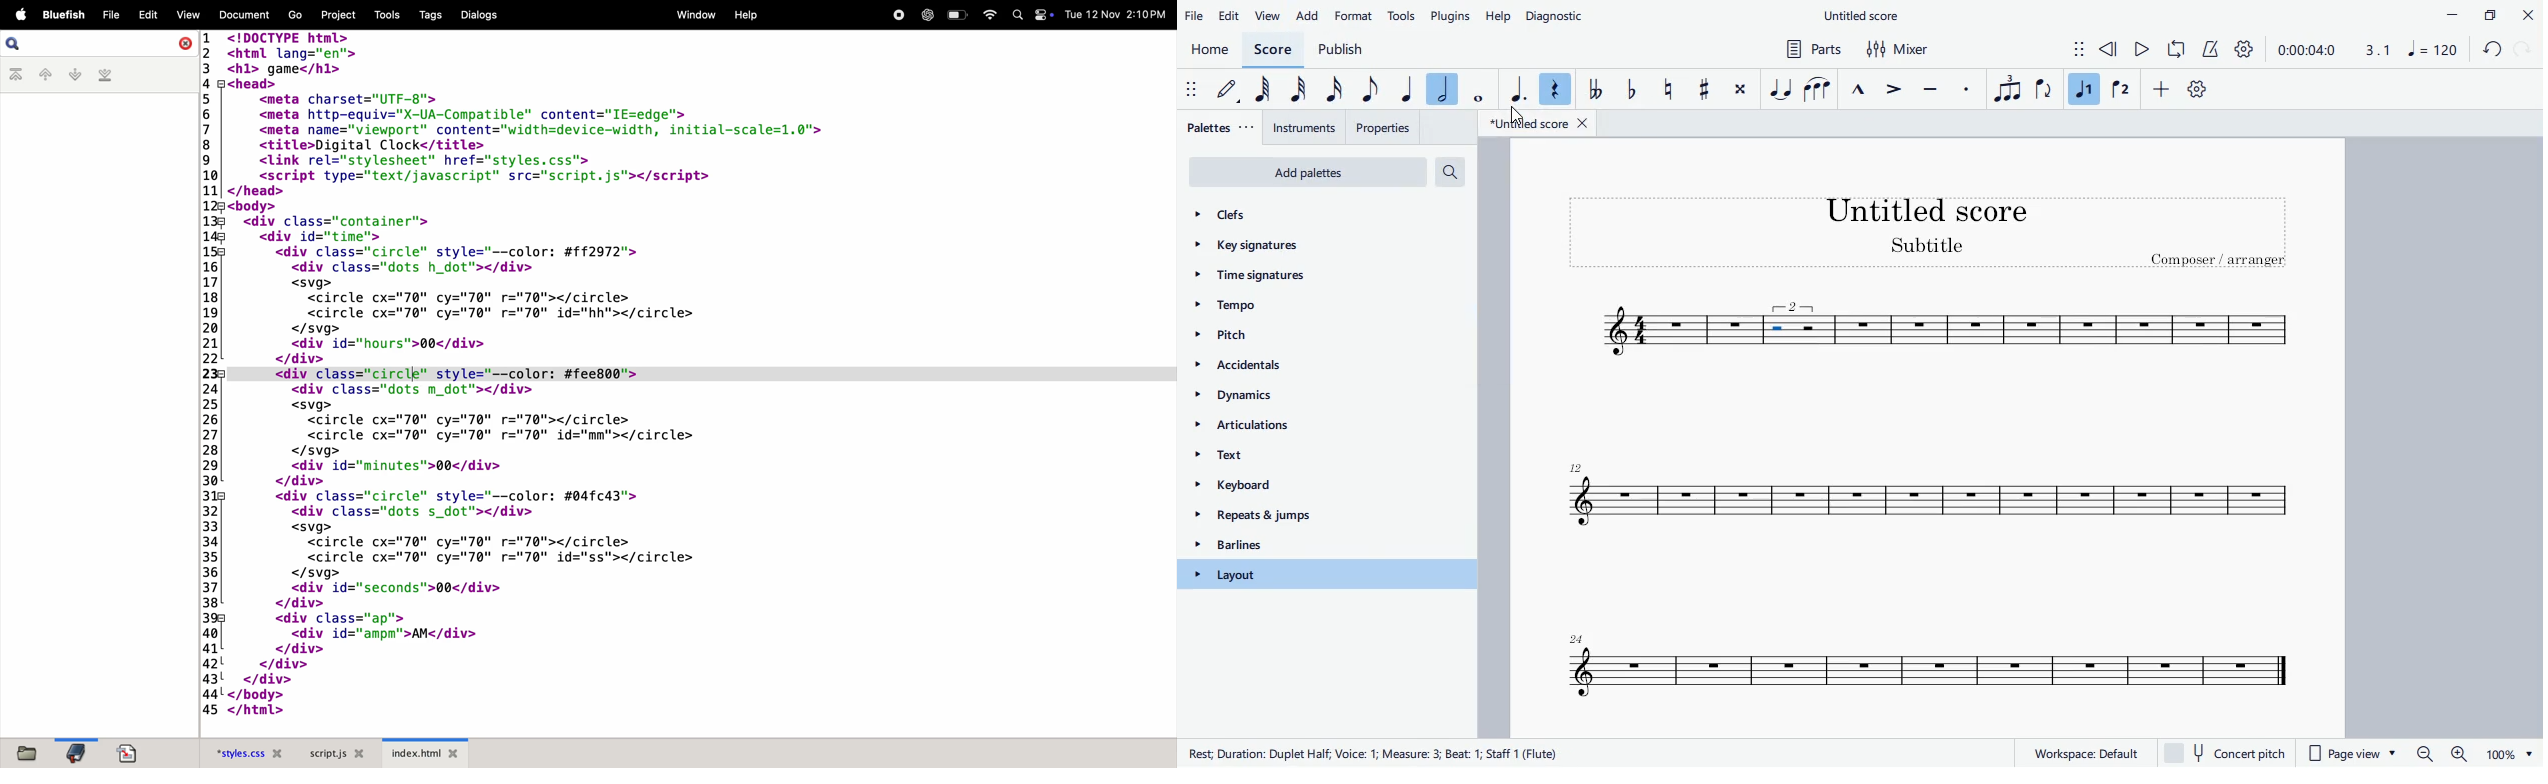 This screenshot has height=784, width=2548. What do you see at coordinates (1519, 117) in the screenshot?
I see `curosr` at bounding box center [1519, 117].